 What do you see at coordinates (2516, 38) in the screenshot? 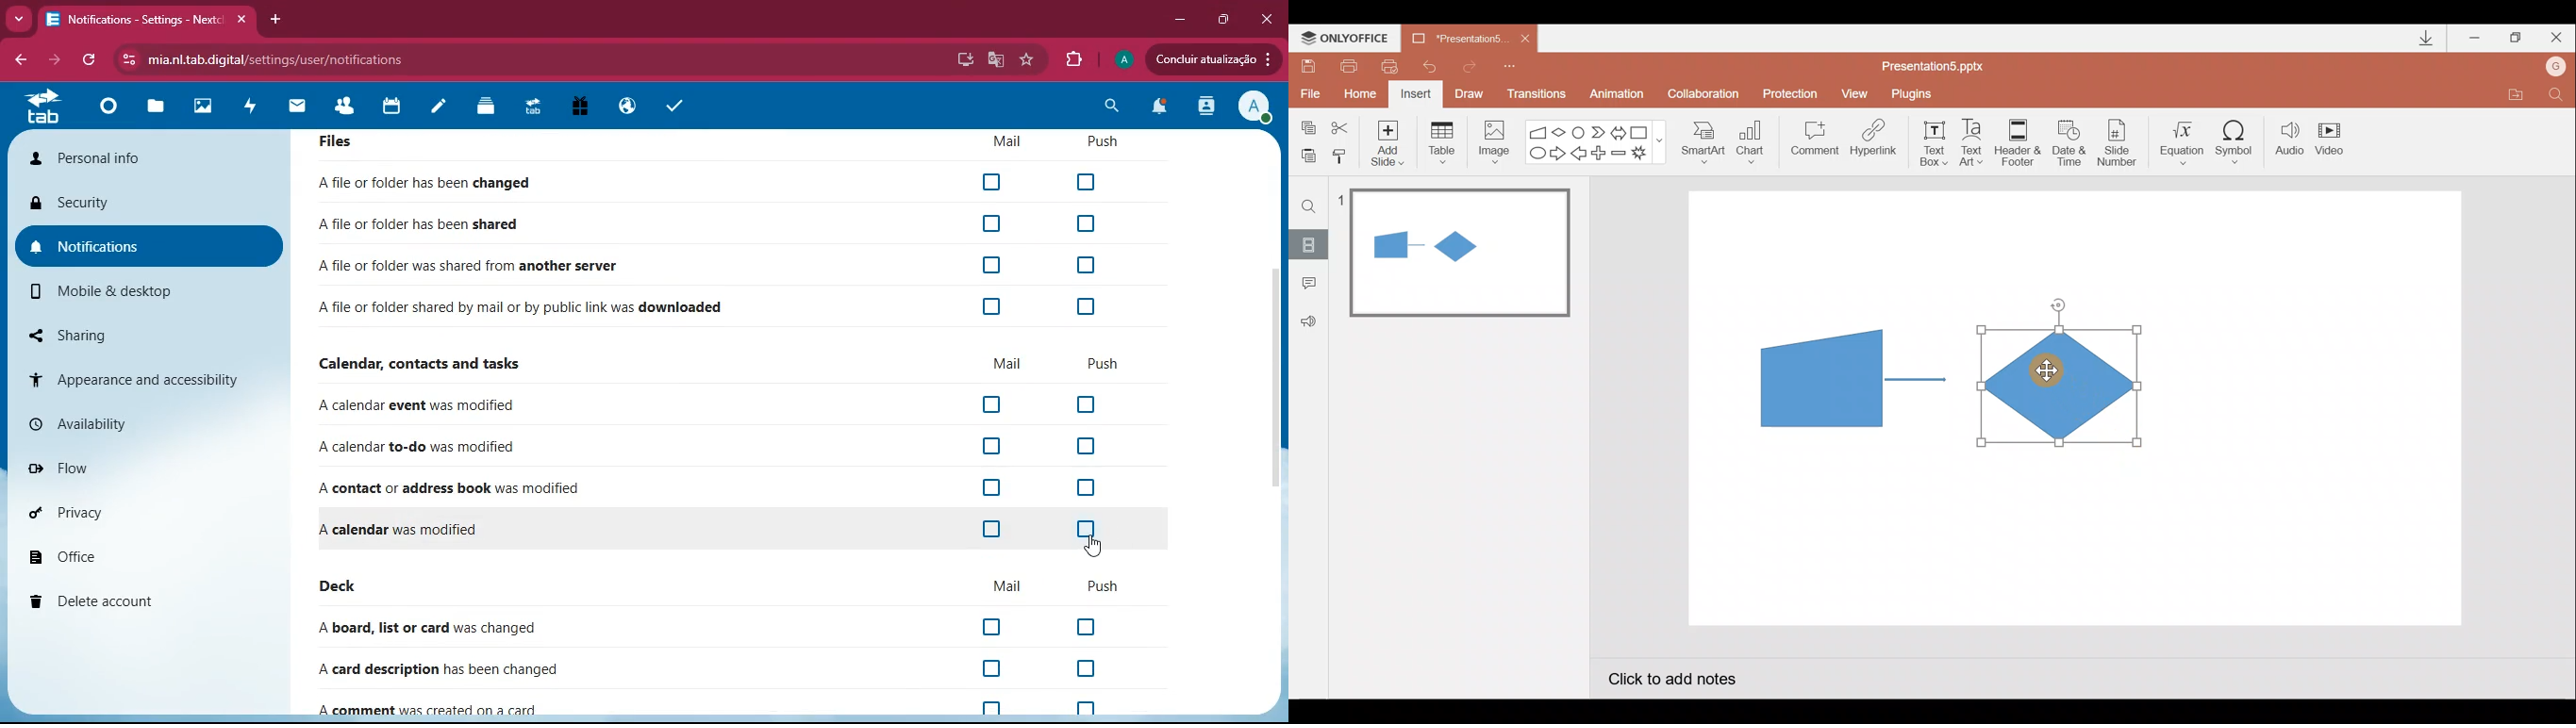
I see `Maximize` at bounding box center [2516, 38].